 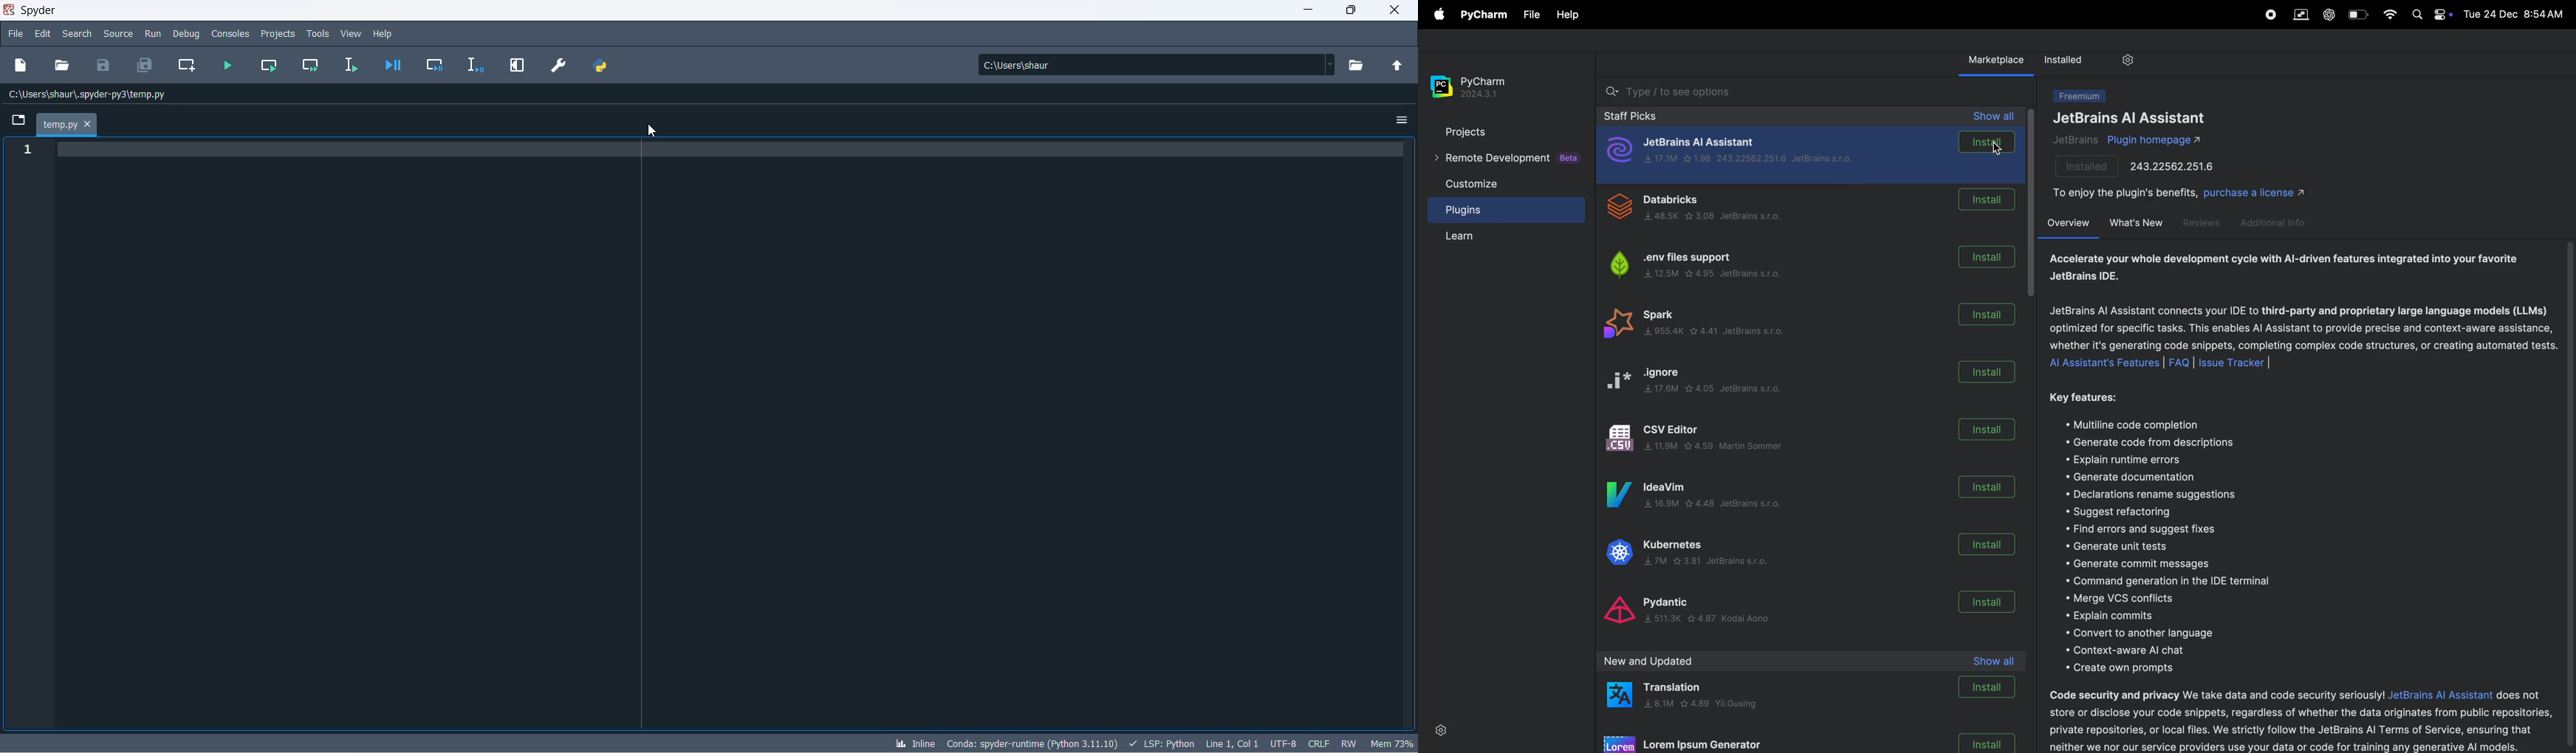 What do you see at coordinates (1399, 66) in the screenshot?
I see `parent folder` at bounding box center [1399, 66].